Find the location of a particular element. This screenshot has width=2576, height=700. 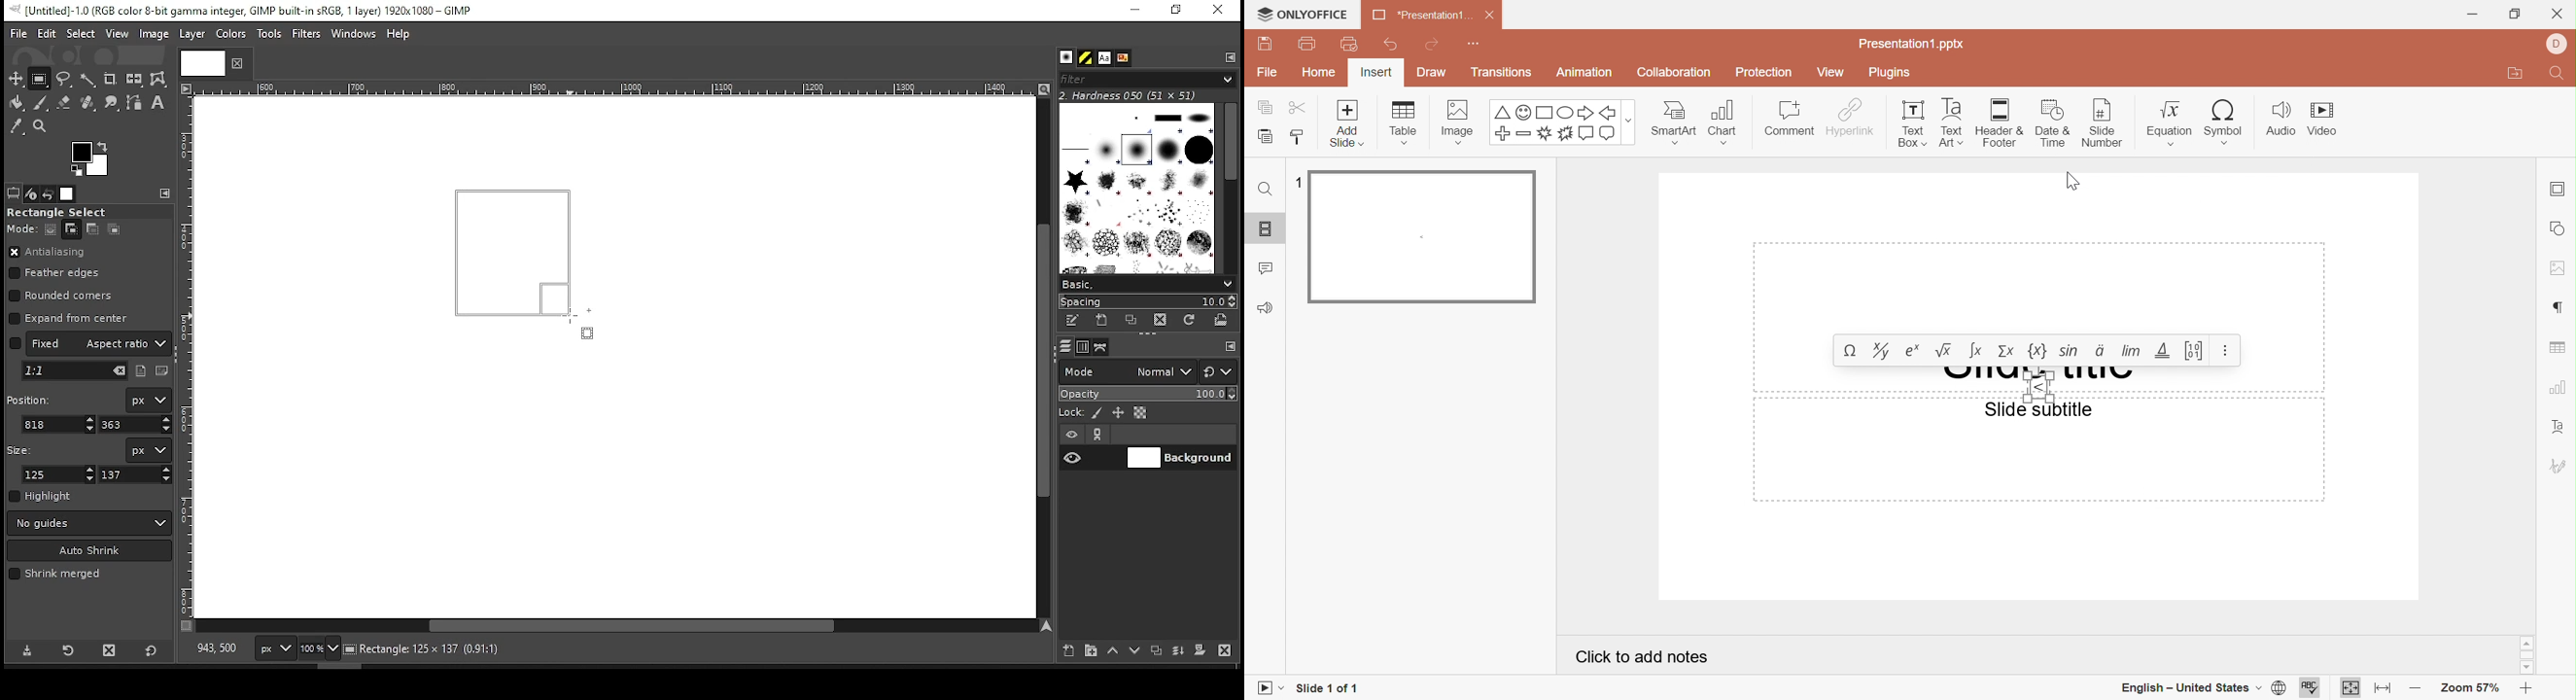

Presentation1 is located at coordinates (1416, 17).